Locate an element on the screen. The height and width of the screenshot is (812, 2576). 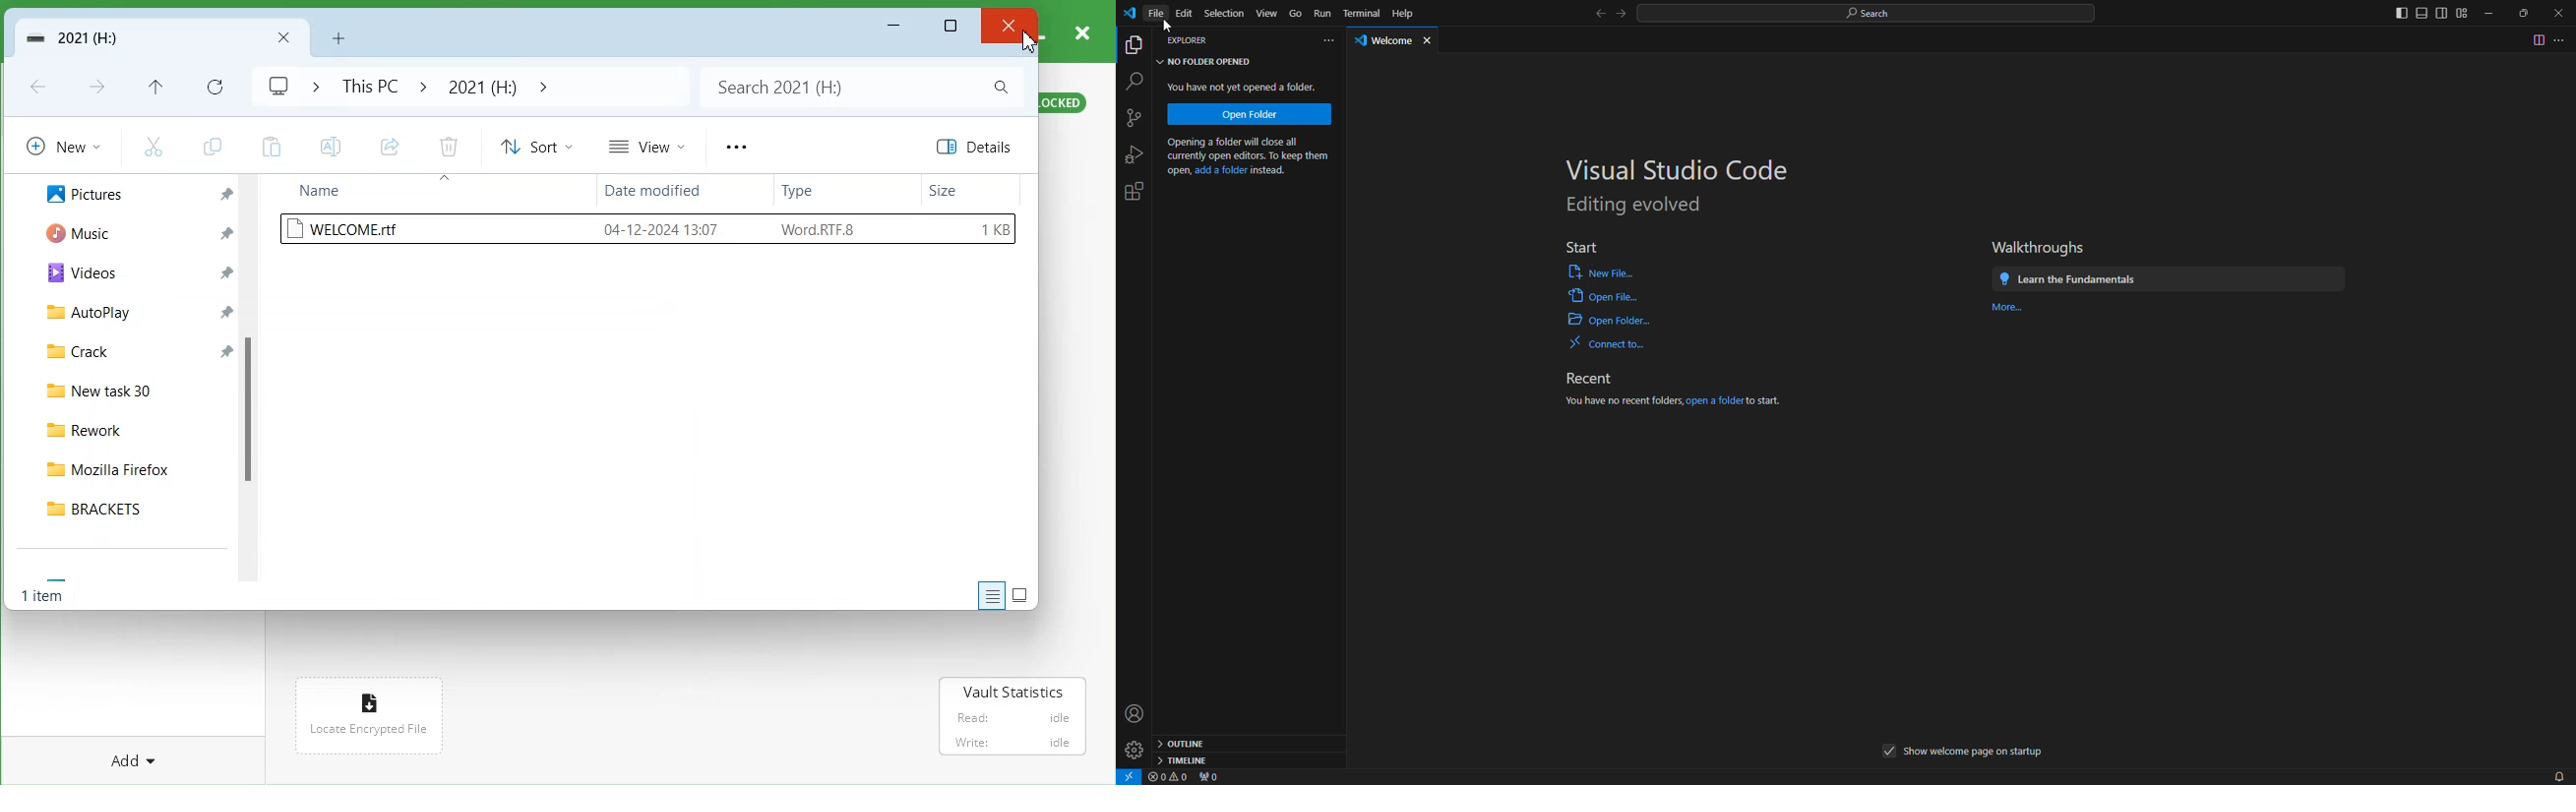
Search bar is located at coordinates (859, 87).